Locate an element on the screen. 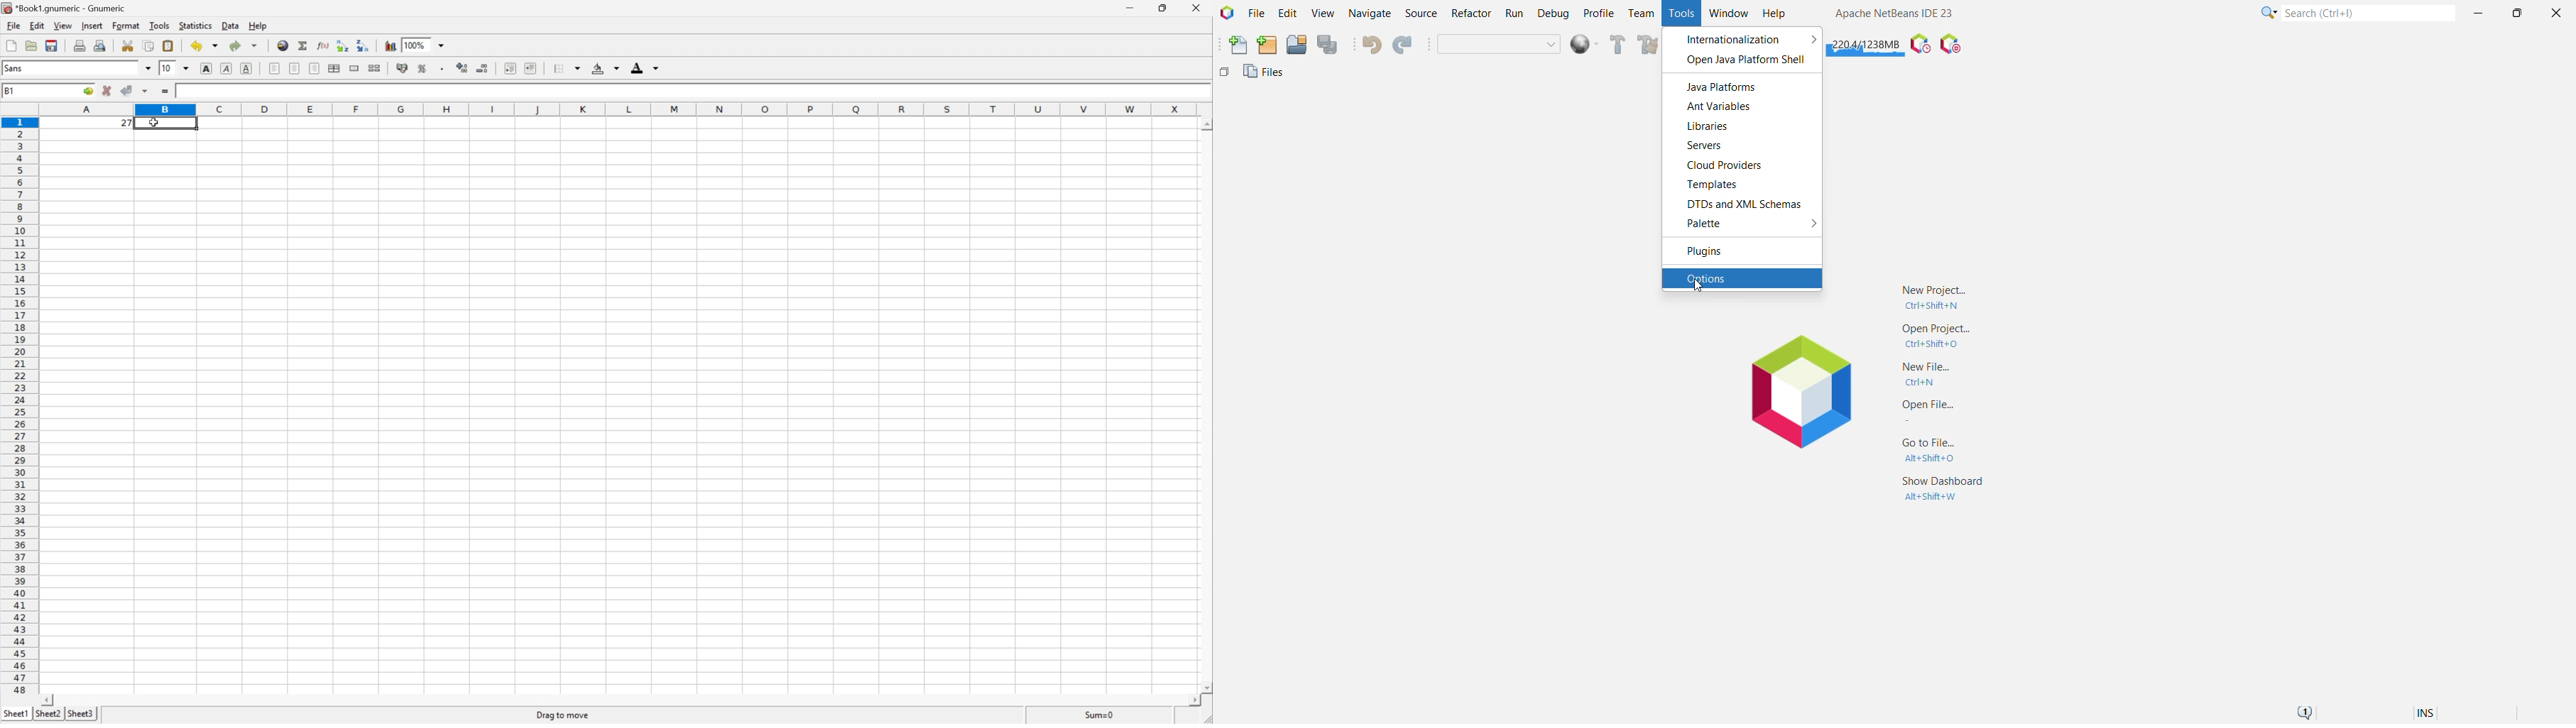 Image resolution: width=2576 pixels, height=728 pixels. Format is located at coordinates (126, 25).